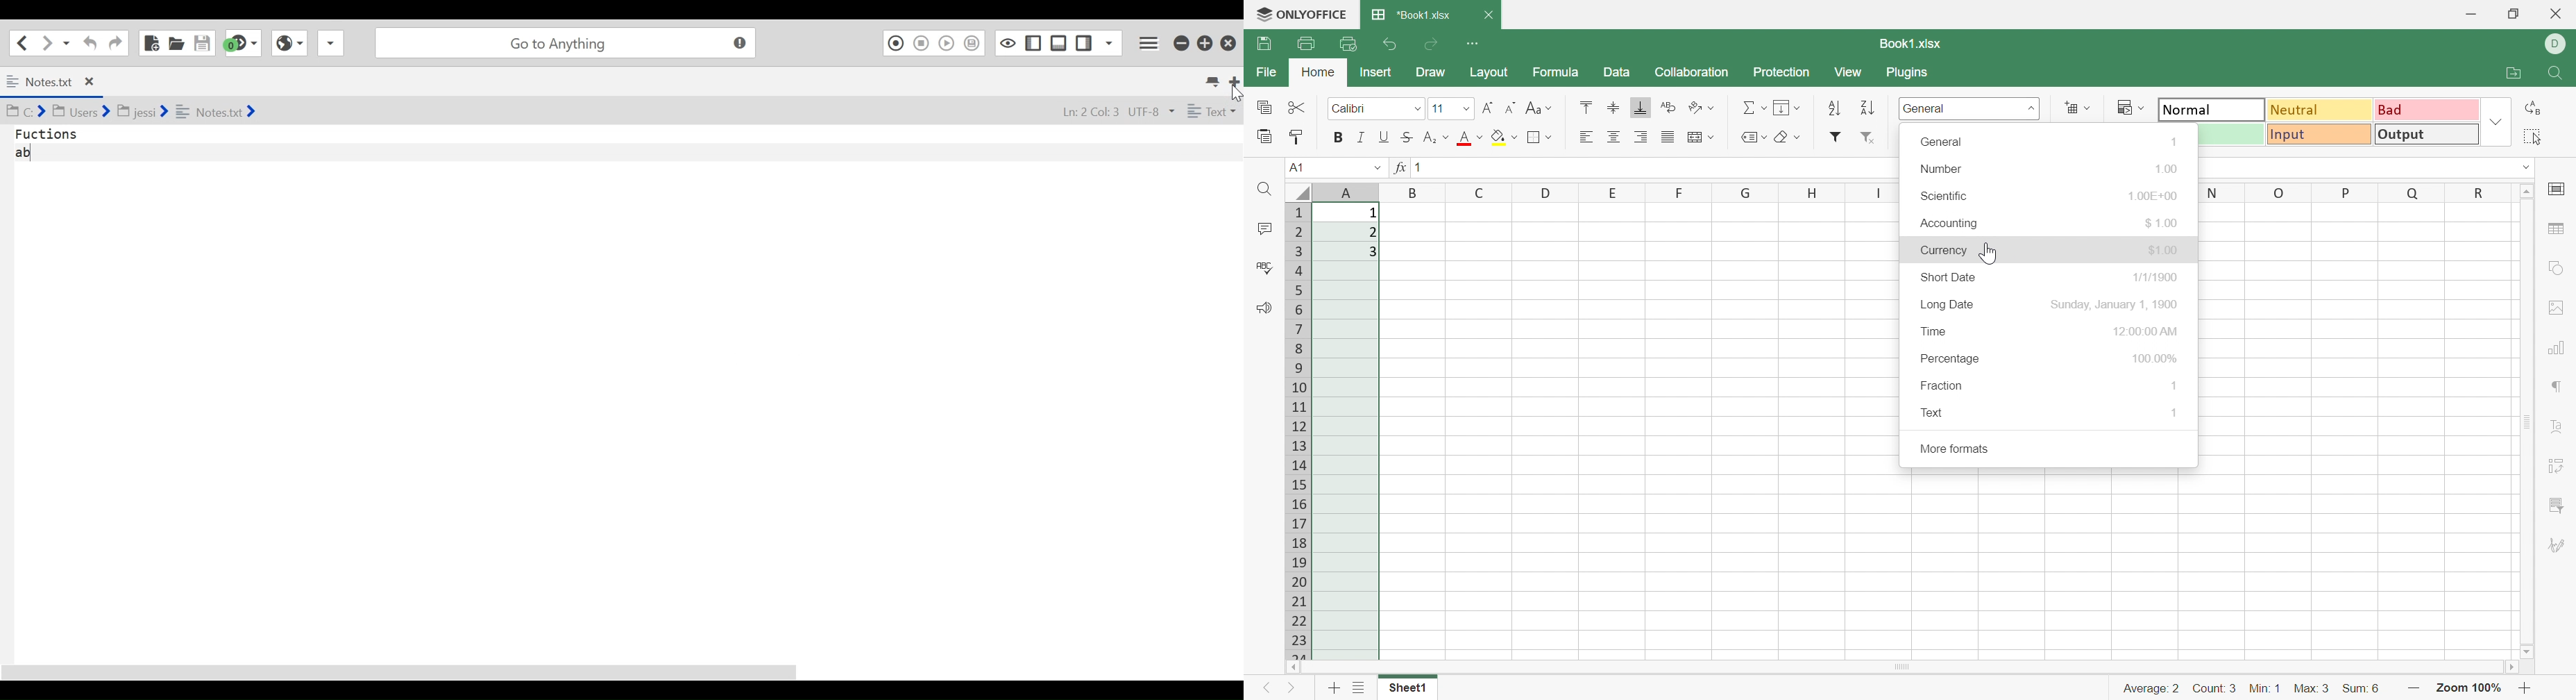 This screenshot has height=700, width=2576. I want to click on Summation, so click(1754, 106).